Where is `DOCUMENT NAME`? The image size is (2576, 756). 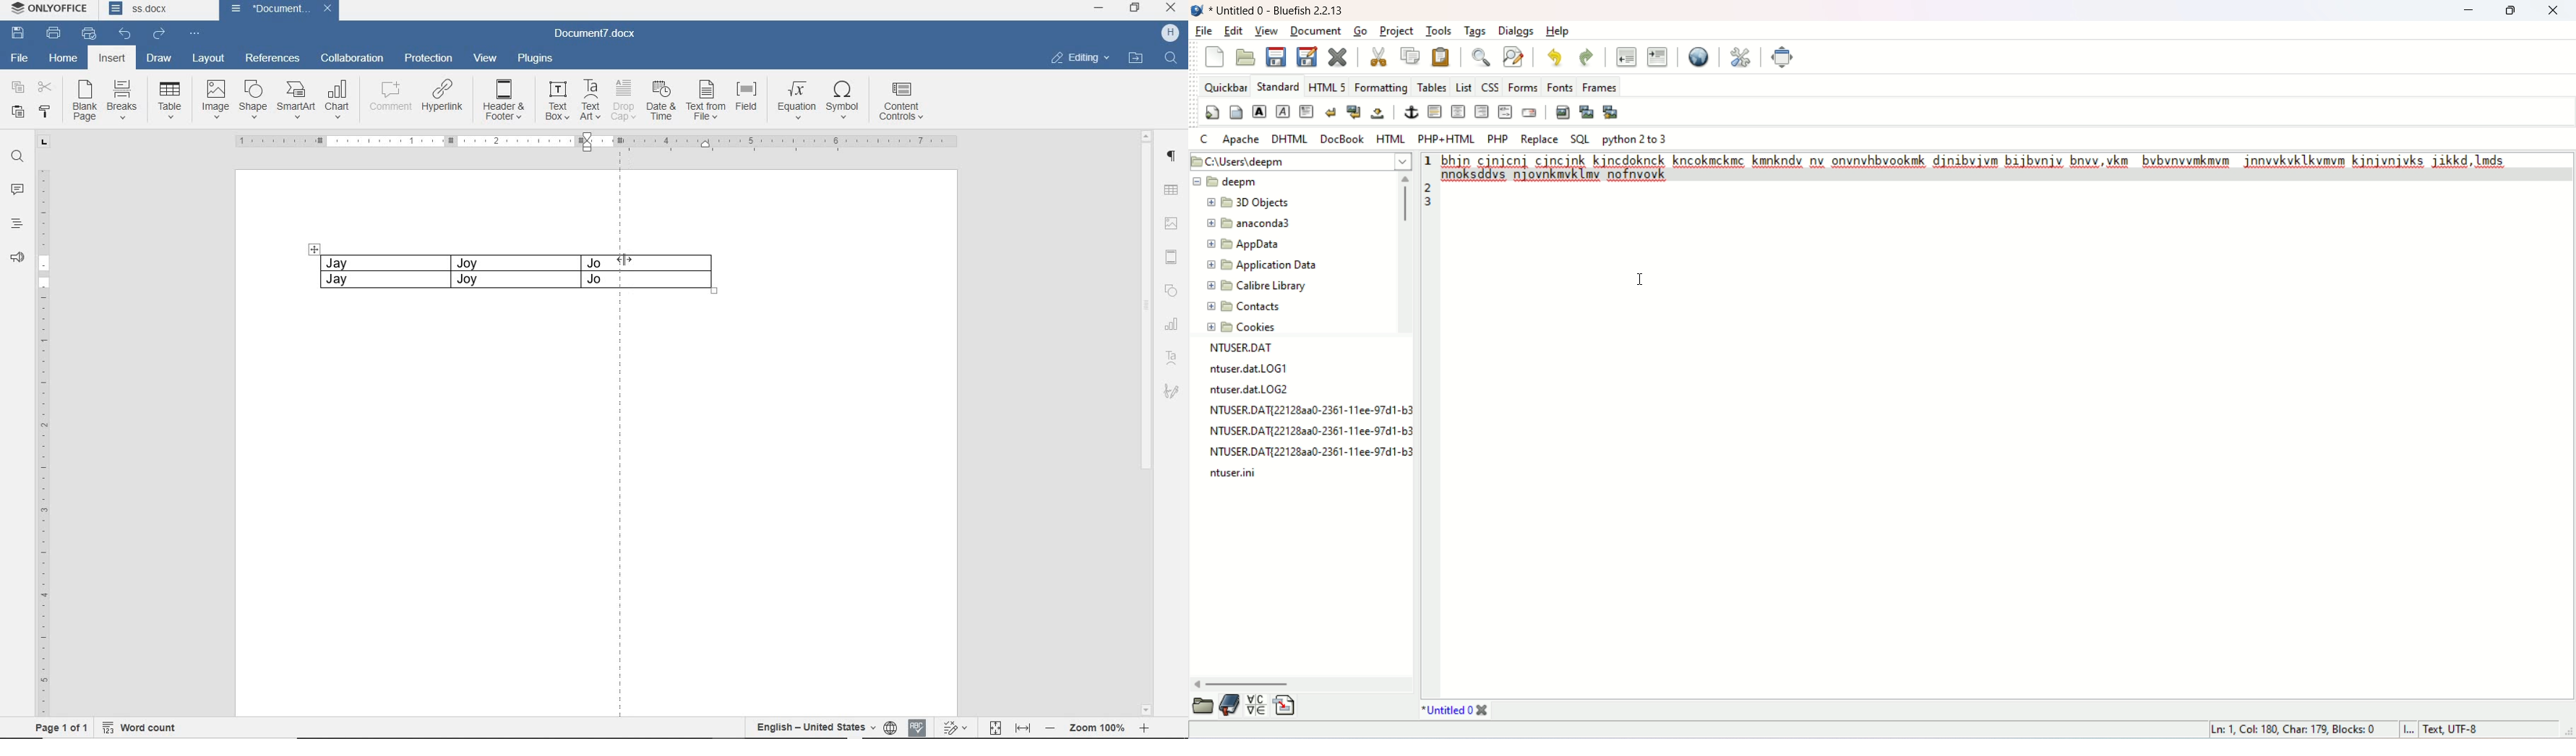
DOCUMENT NAME is located at coordinates (155, 11).